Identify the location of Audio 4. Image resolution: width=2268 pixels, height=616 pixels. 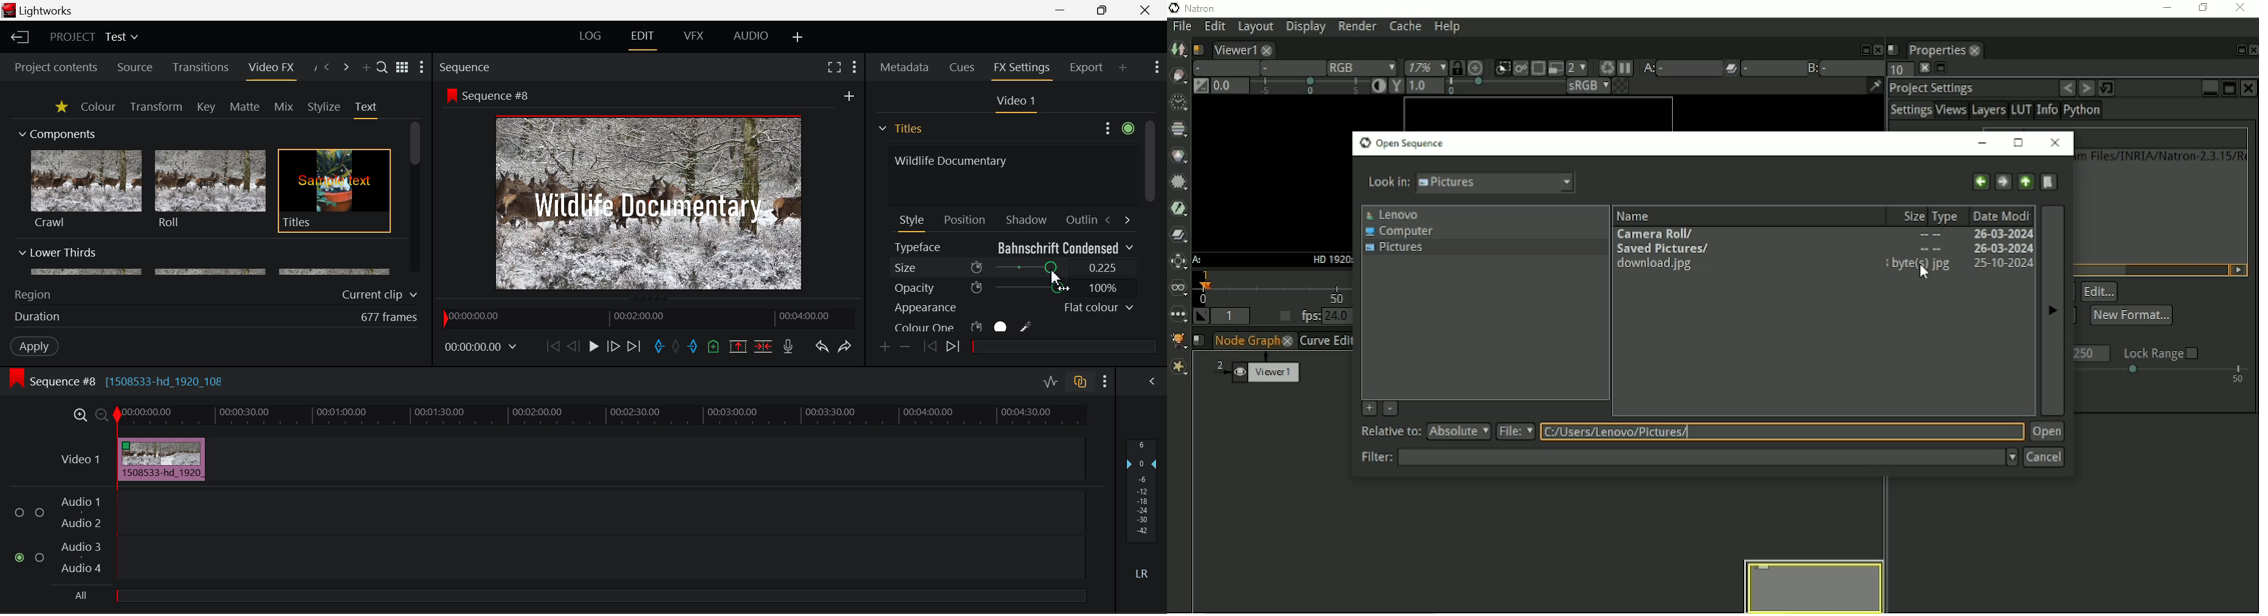
(81, 567).